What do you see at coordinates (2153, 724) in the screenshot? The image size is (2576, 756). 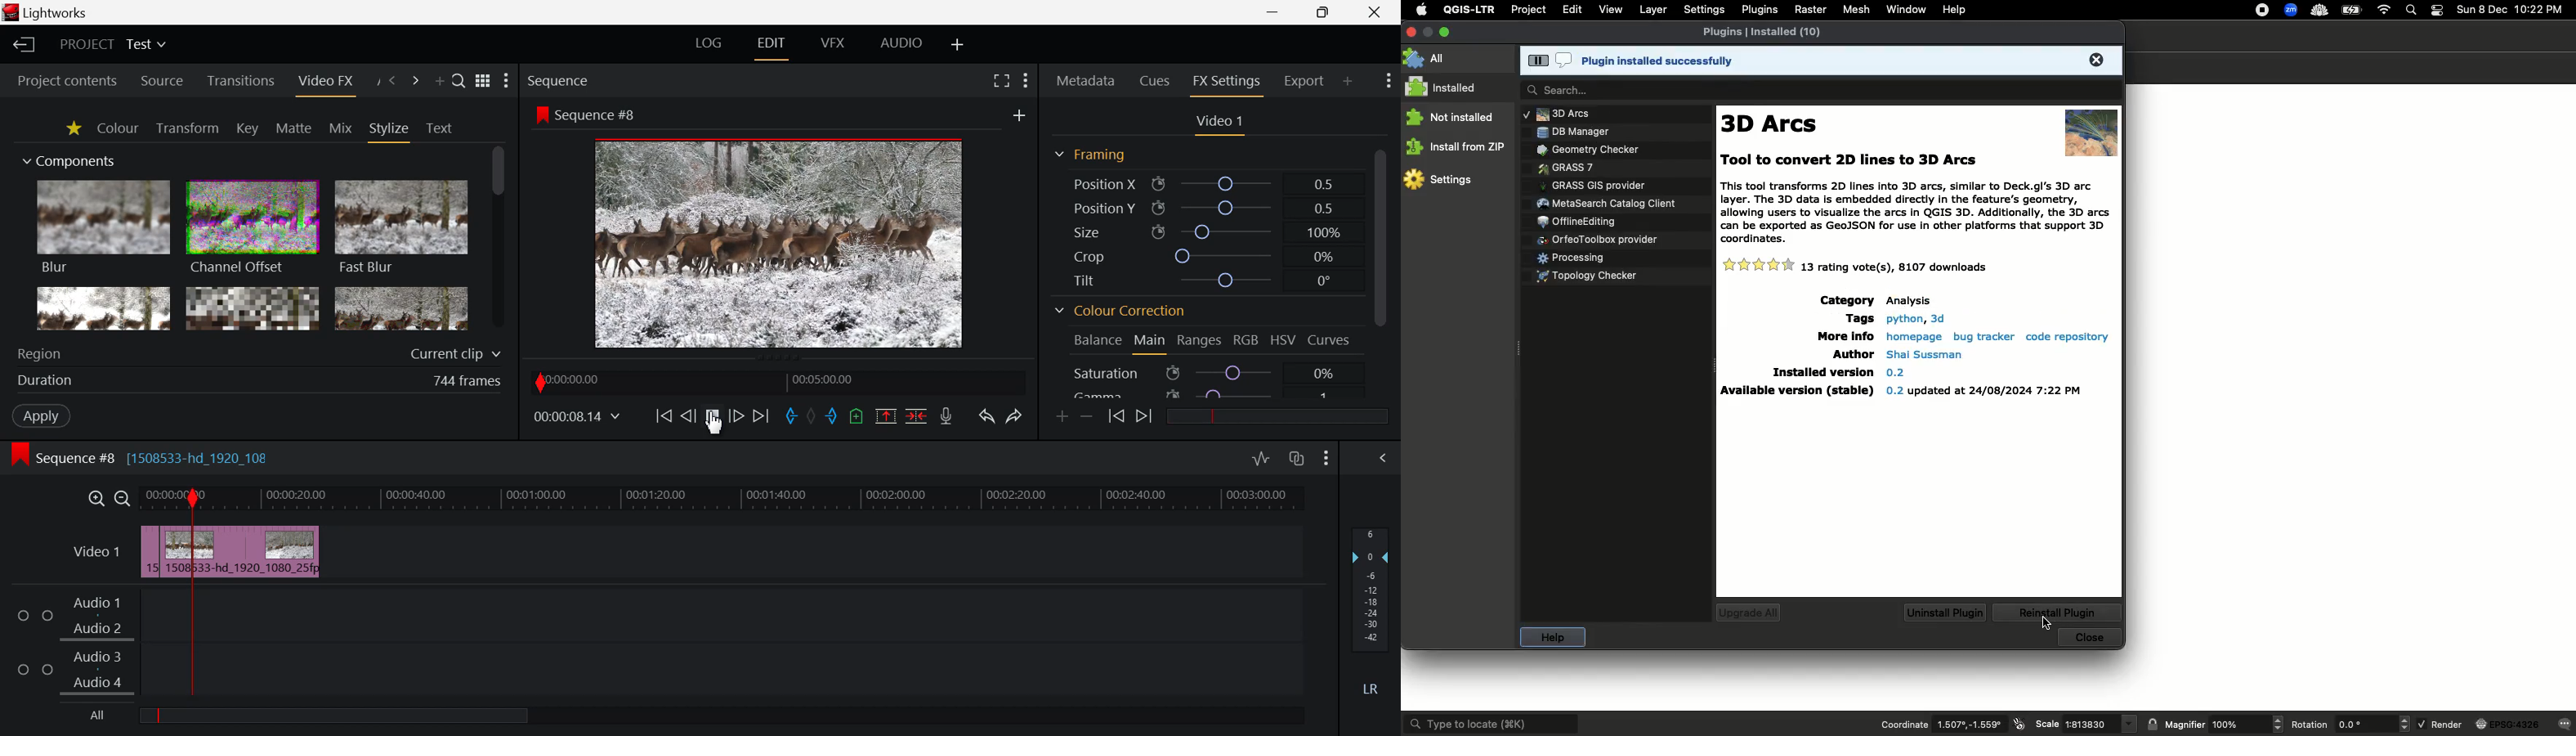 I see `lock` at bounding box center [2153, 724].